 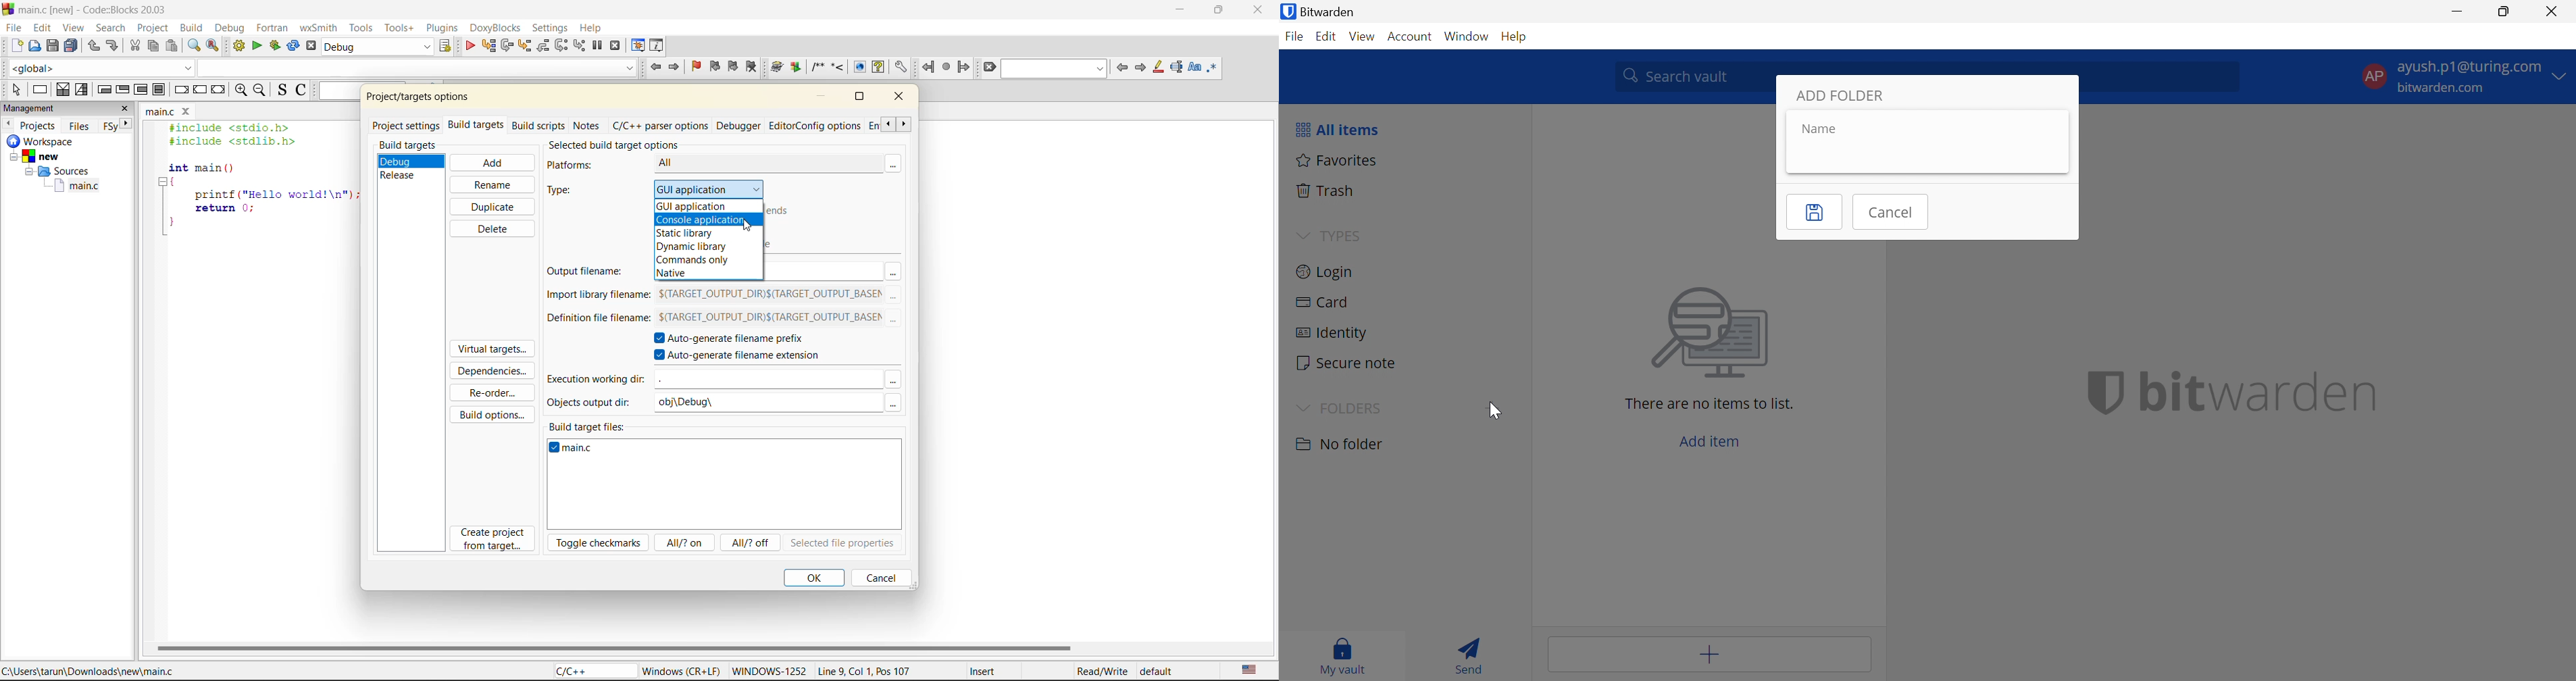 What do you see at coordinates (860, 67) in the screenshot?
I see `View generated HTML documentation` at bounding box center [860, 67].